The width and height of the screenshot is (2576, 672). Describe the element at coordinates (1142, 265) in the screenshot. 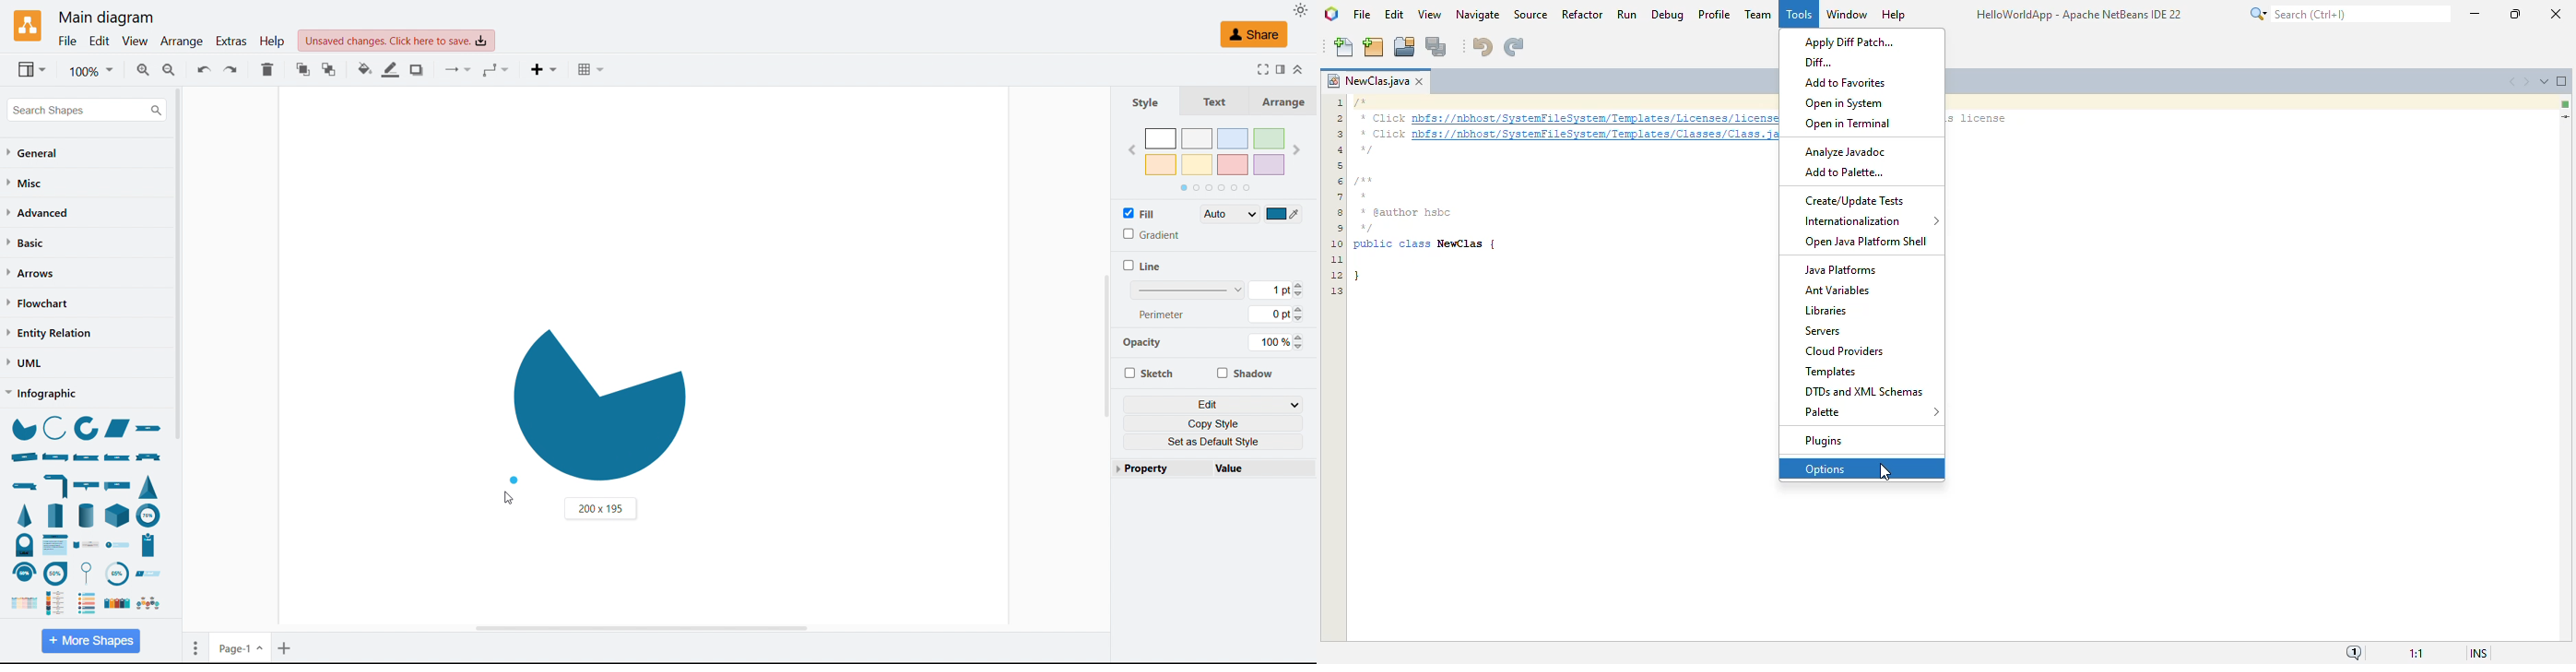

I see `Line ` at that location.